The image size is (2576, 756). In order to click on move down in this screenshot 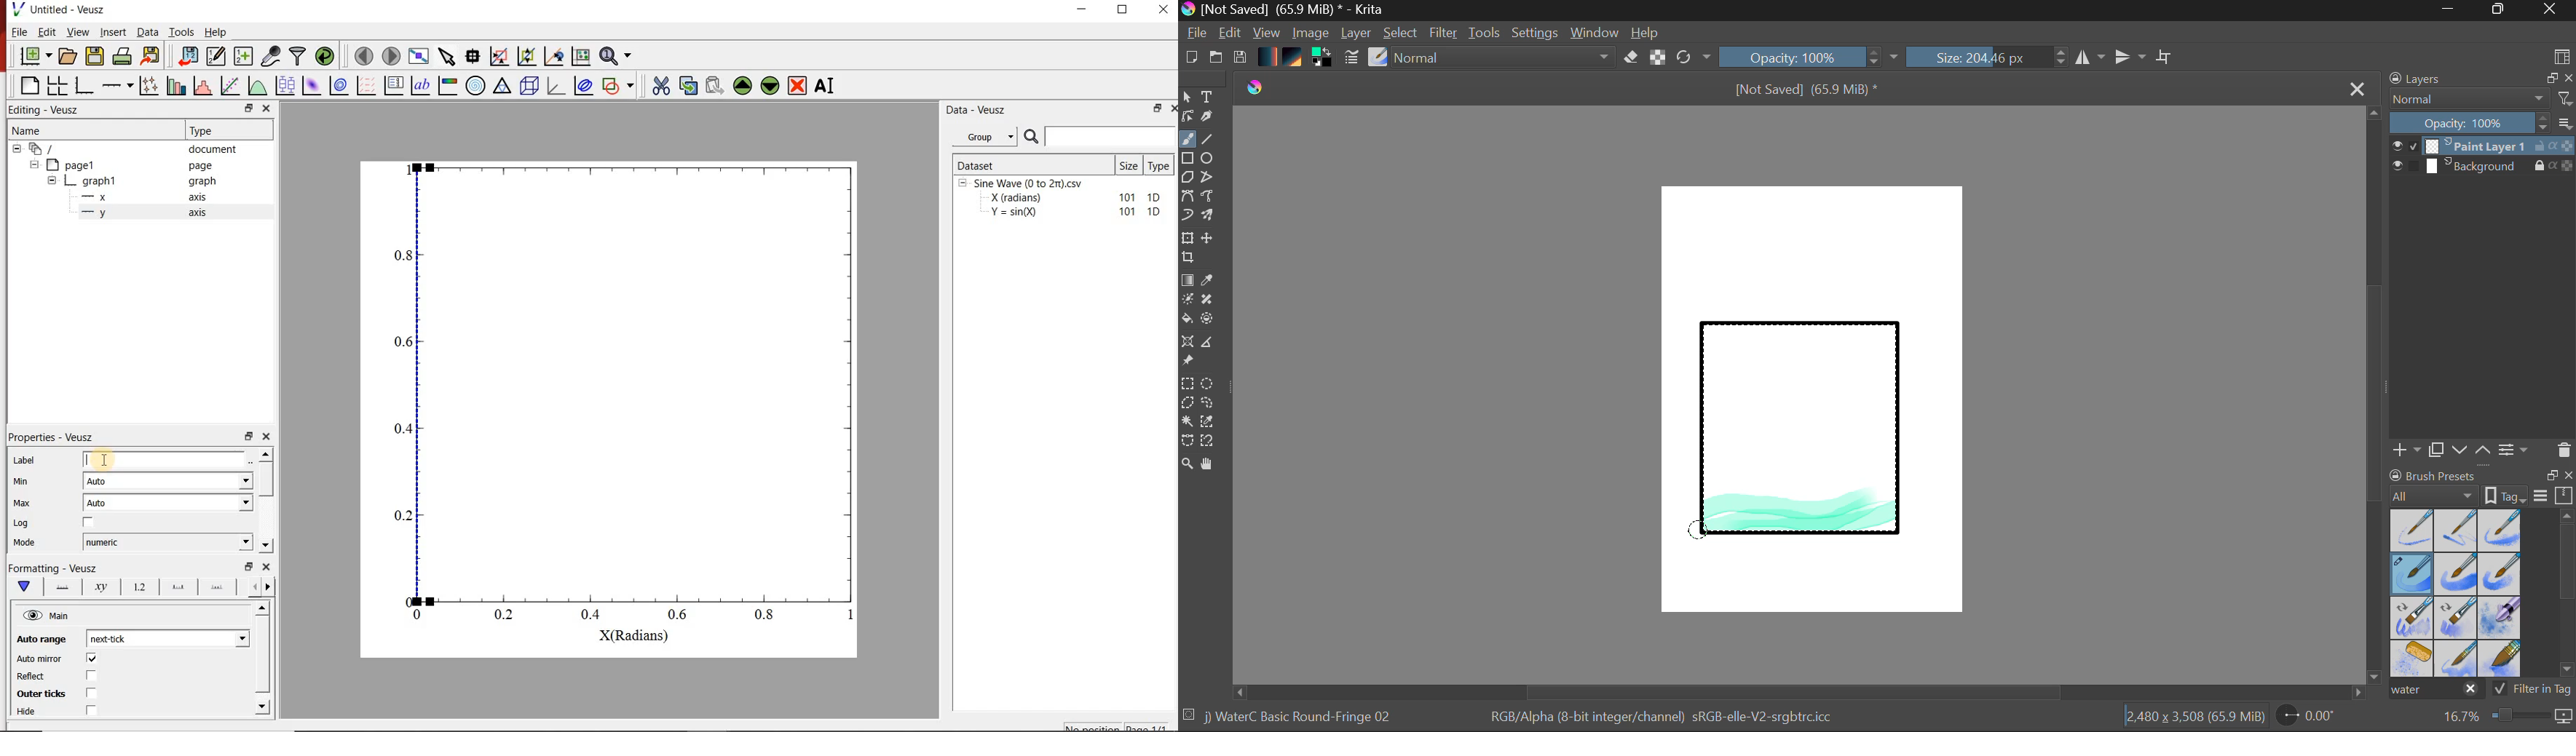, I will do `click(771, 87)`.